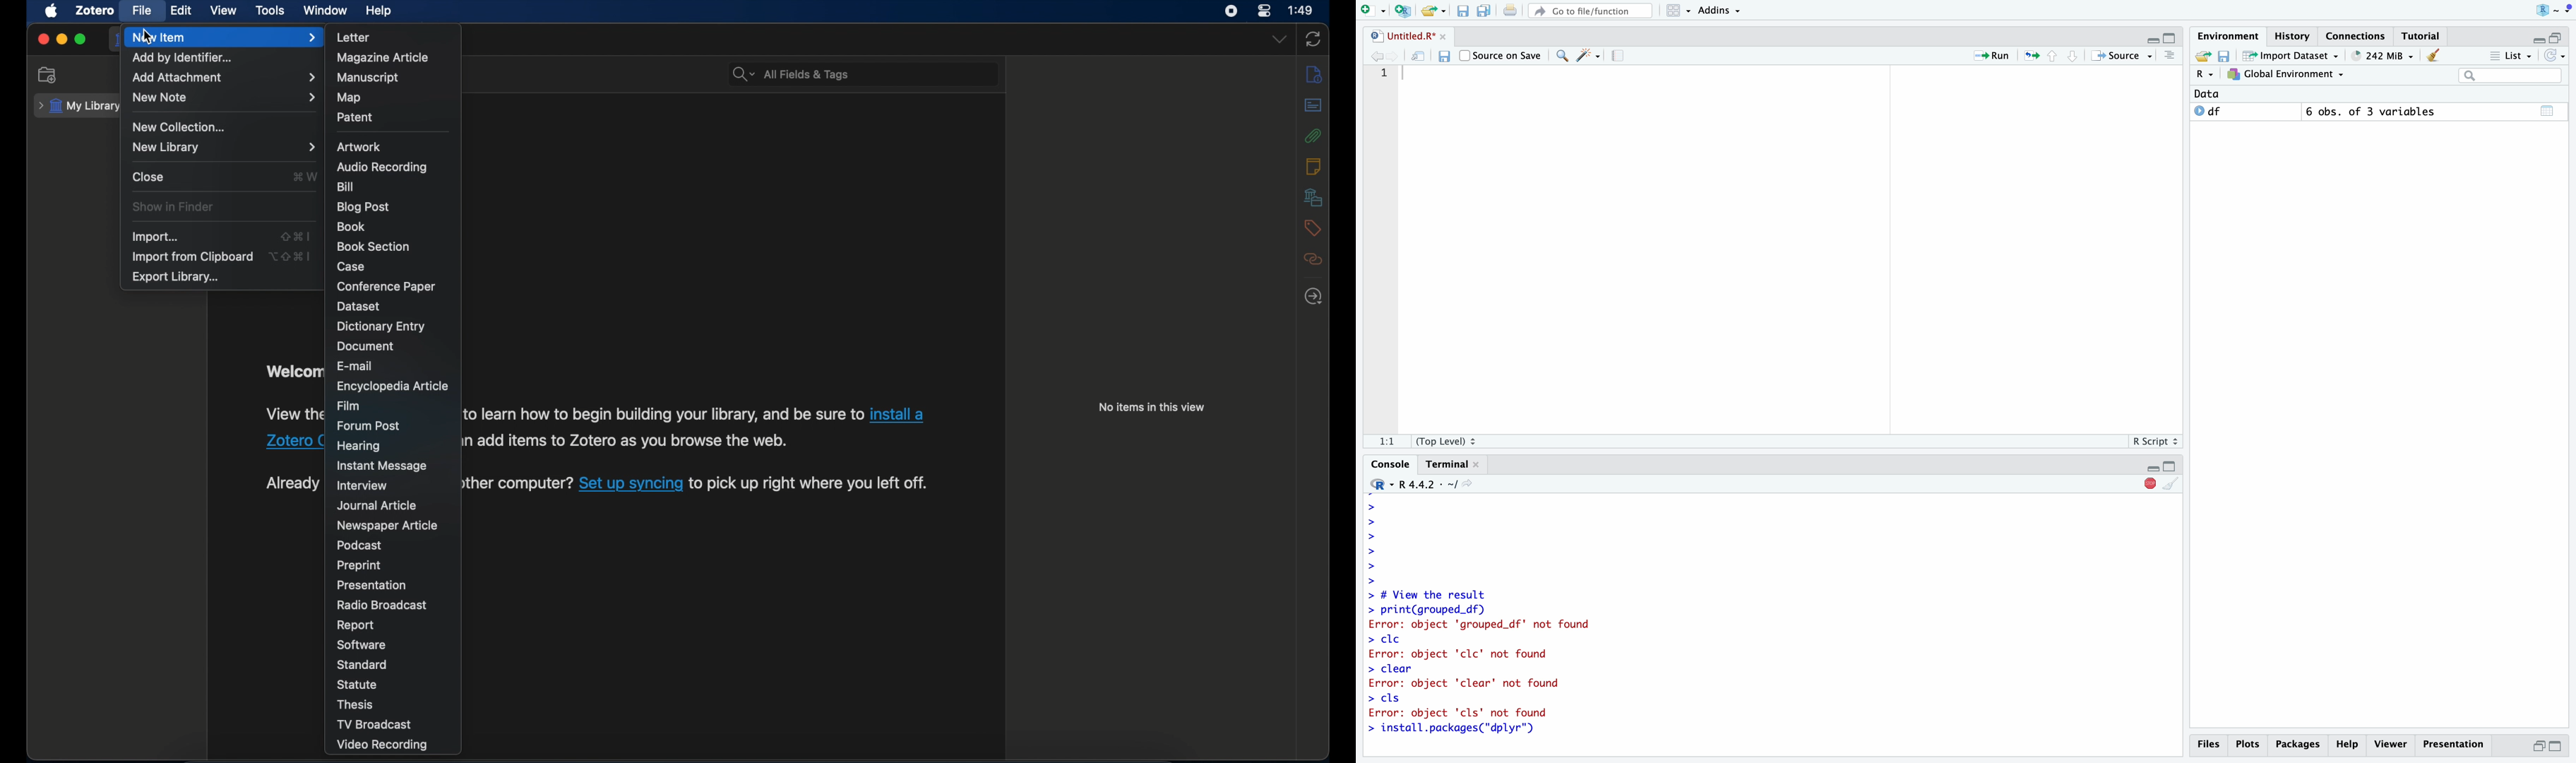 The image size is (2576, 784). I want to click on > # View the result

> print(grouped_df)

Error: object 'grouped_df' not found
> cle

Error: object 'clc' not found

> clear

Error: object 'clear' not found

> cls

Error: object 'cls' not found, so click(1771, 624).